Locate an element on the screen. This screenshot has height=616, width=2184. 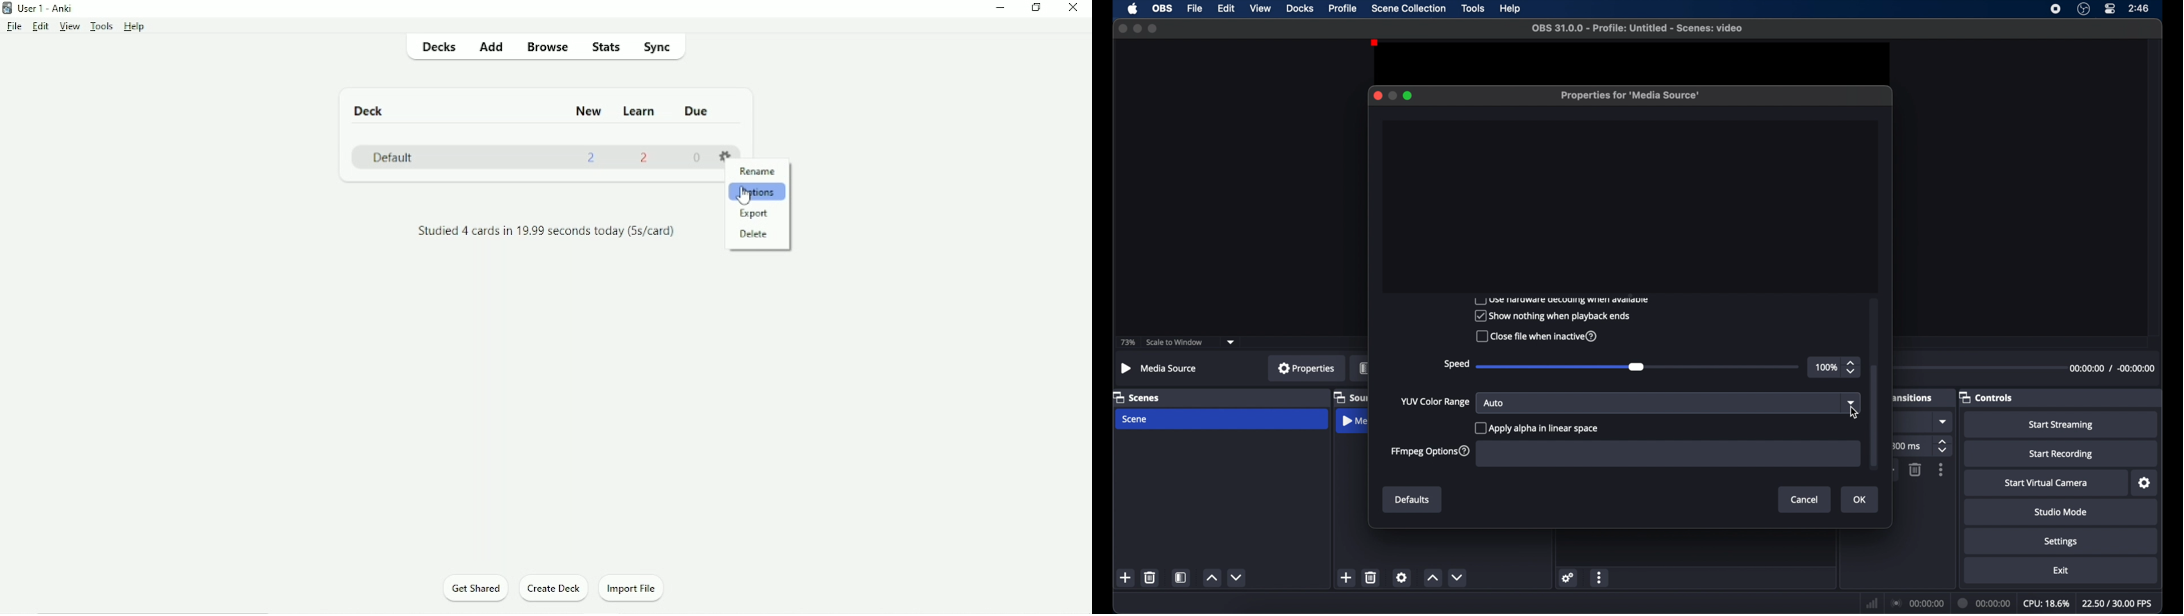
view is located at coordinates (1260, 8).